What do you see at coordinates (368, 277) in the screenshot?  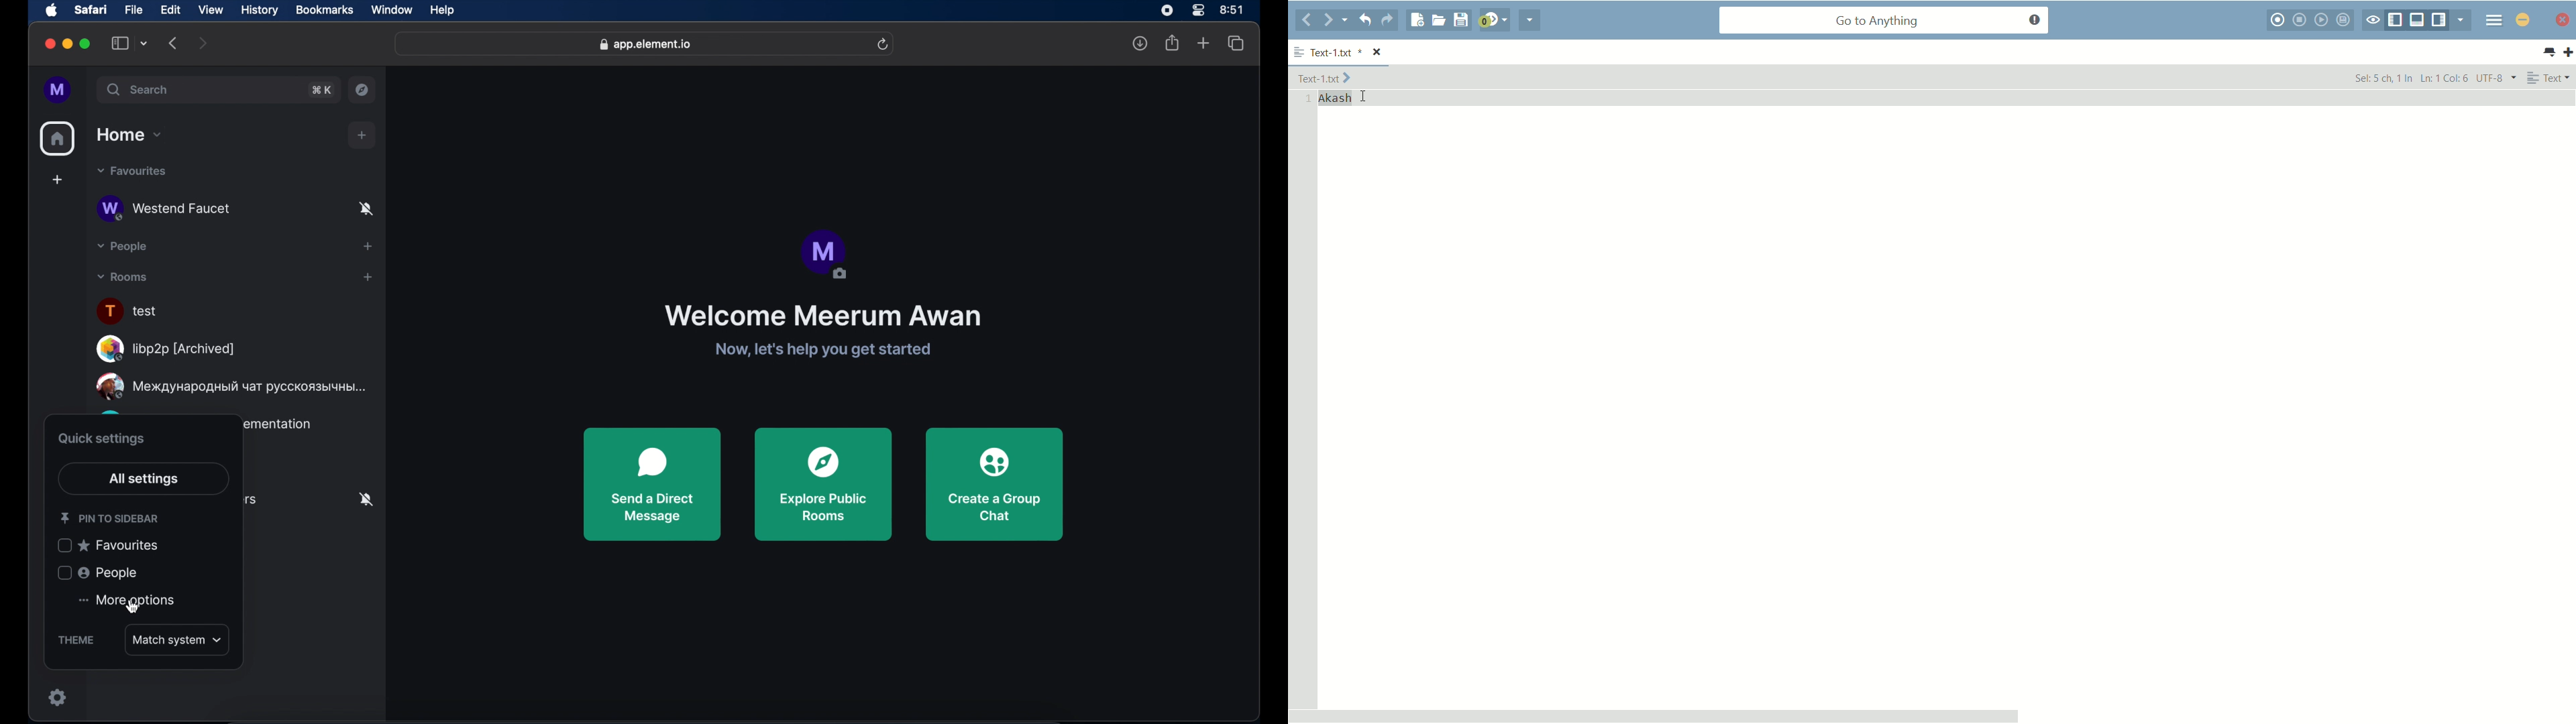 I see `add room` at bounding box center [368, 277].